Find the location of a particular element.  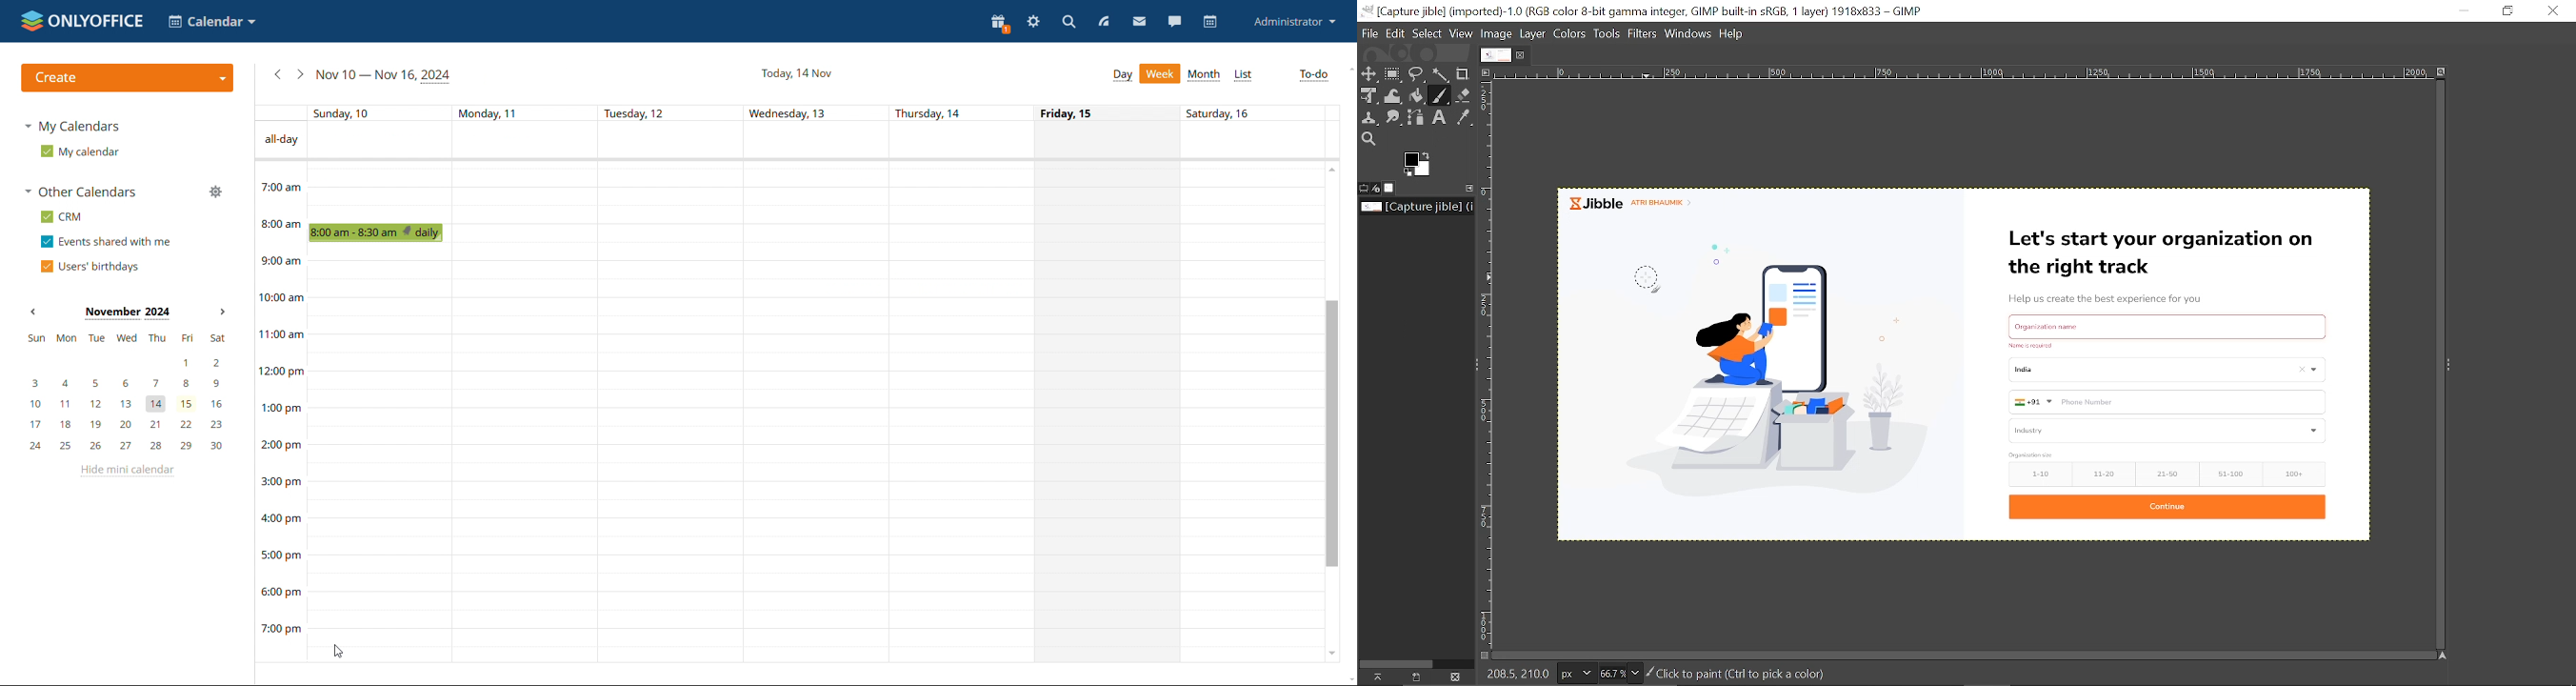

mini calendar is located at coordinates (126, 393).